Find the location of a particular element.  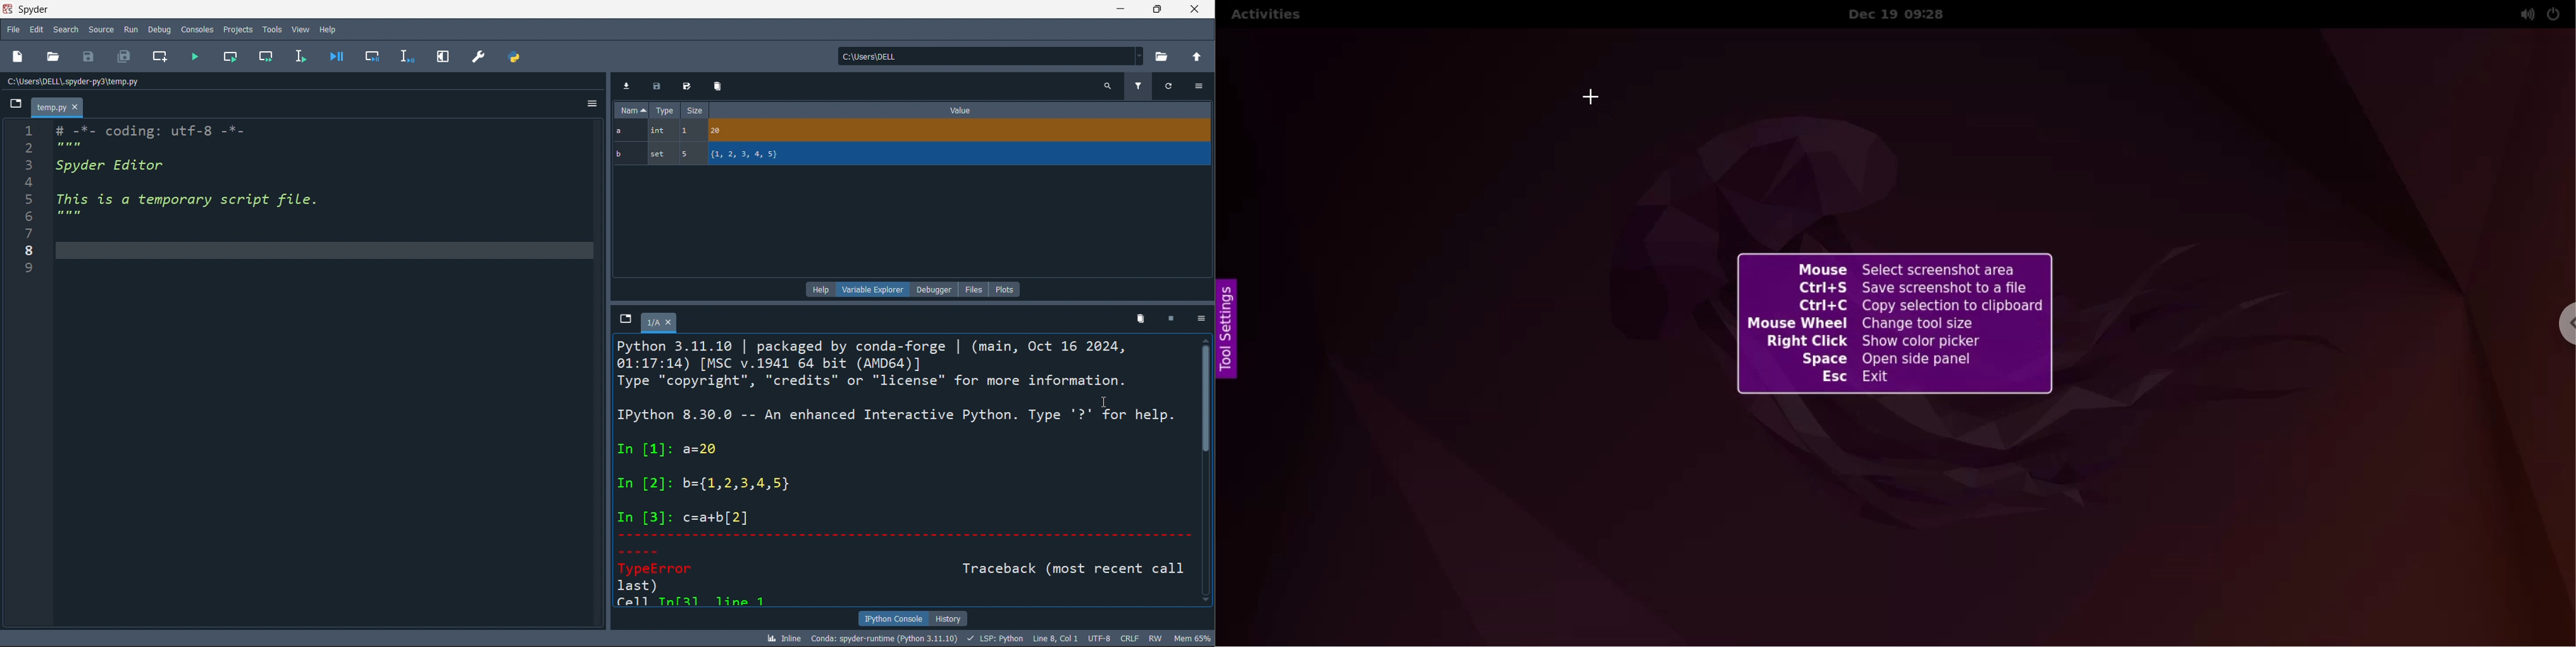

line number is located at coordinates (23, 377).